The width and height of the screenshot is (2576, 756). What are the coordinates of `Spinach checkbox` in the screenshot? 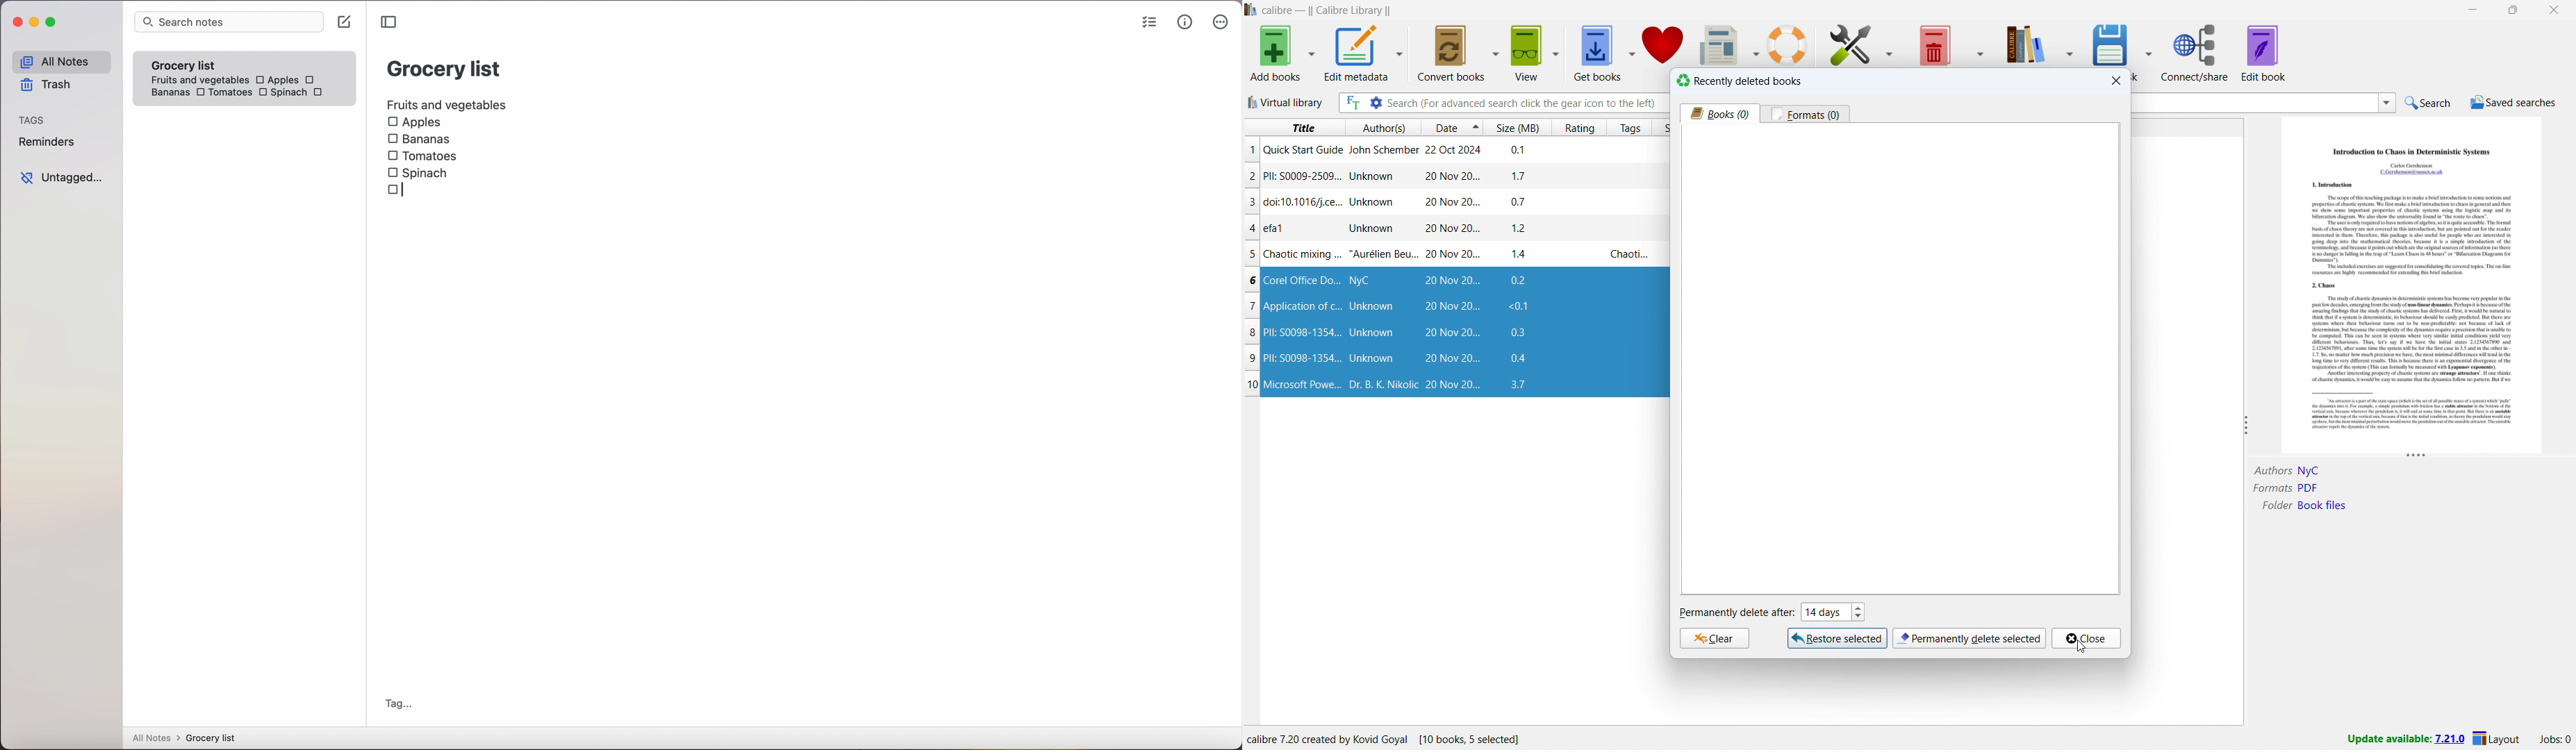 It's located at (419, 172).